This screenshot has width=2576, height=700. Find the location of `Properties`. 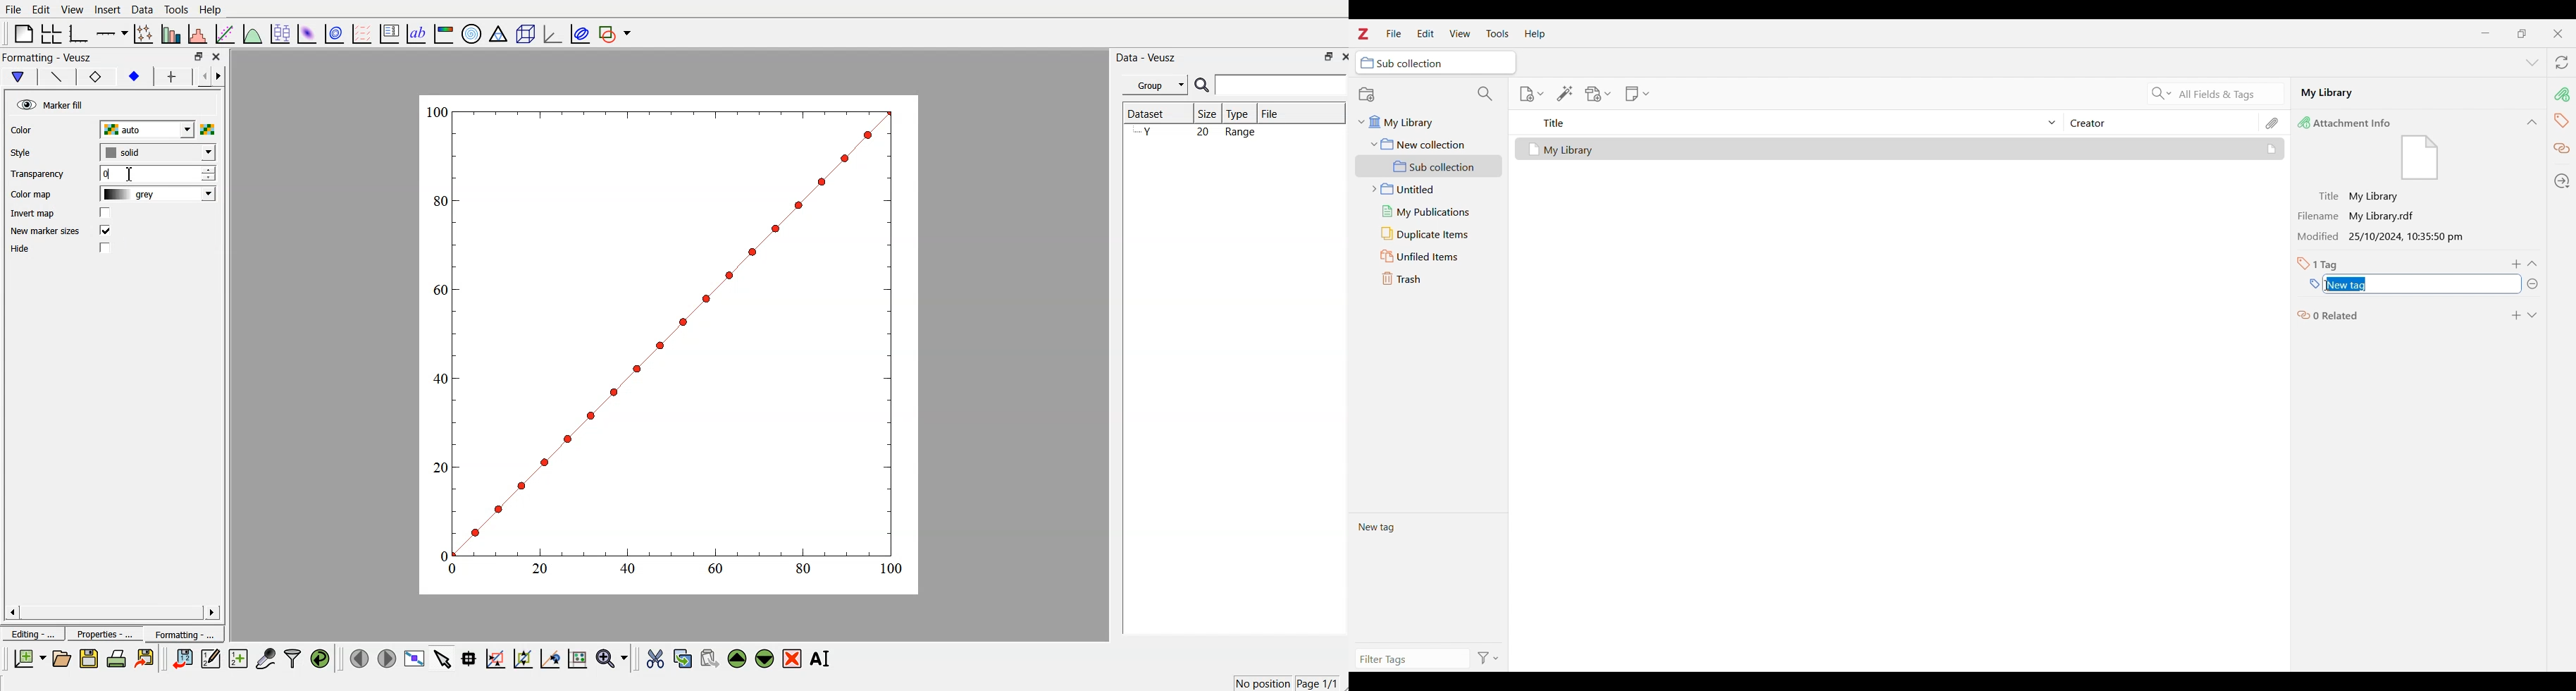

Properties is located at coordinates (99, 634).